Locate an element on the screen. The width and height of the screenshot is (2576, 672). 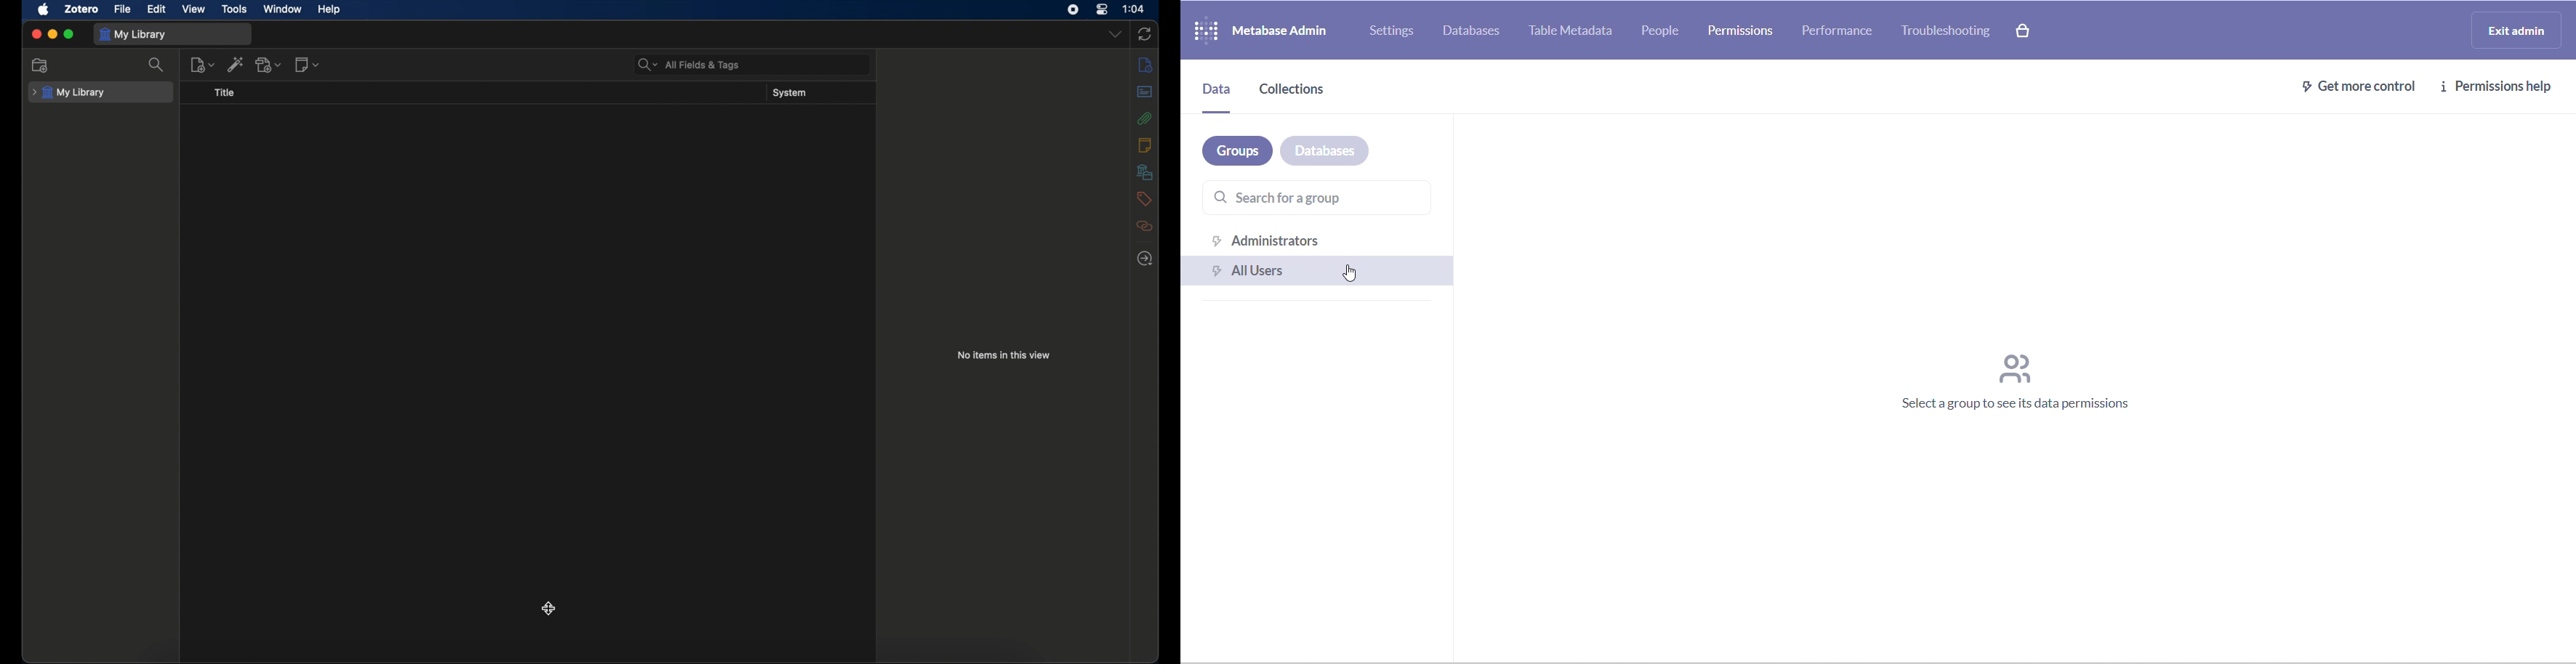
close is located at coordinates (38, 35).